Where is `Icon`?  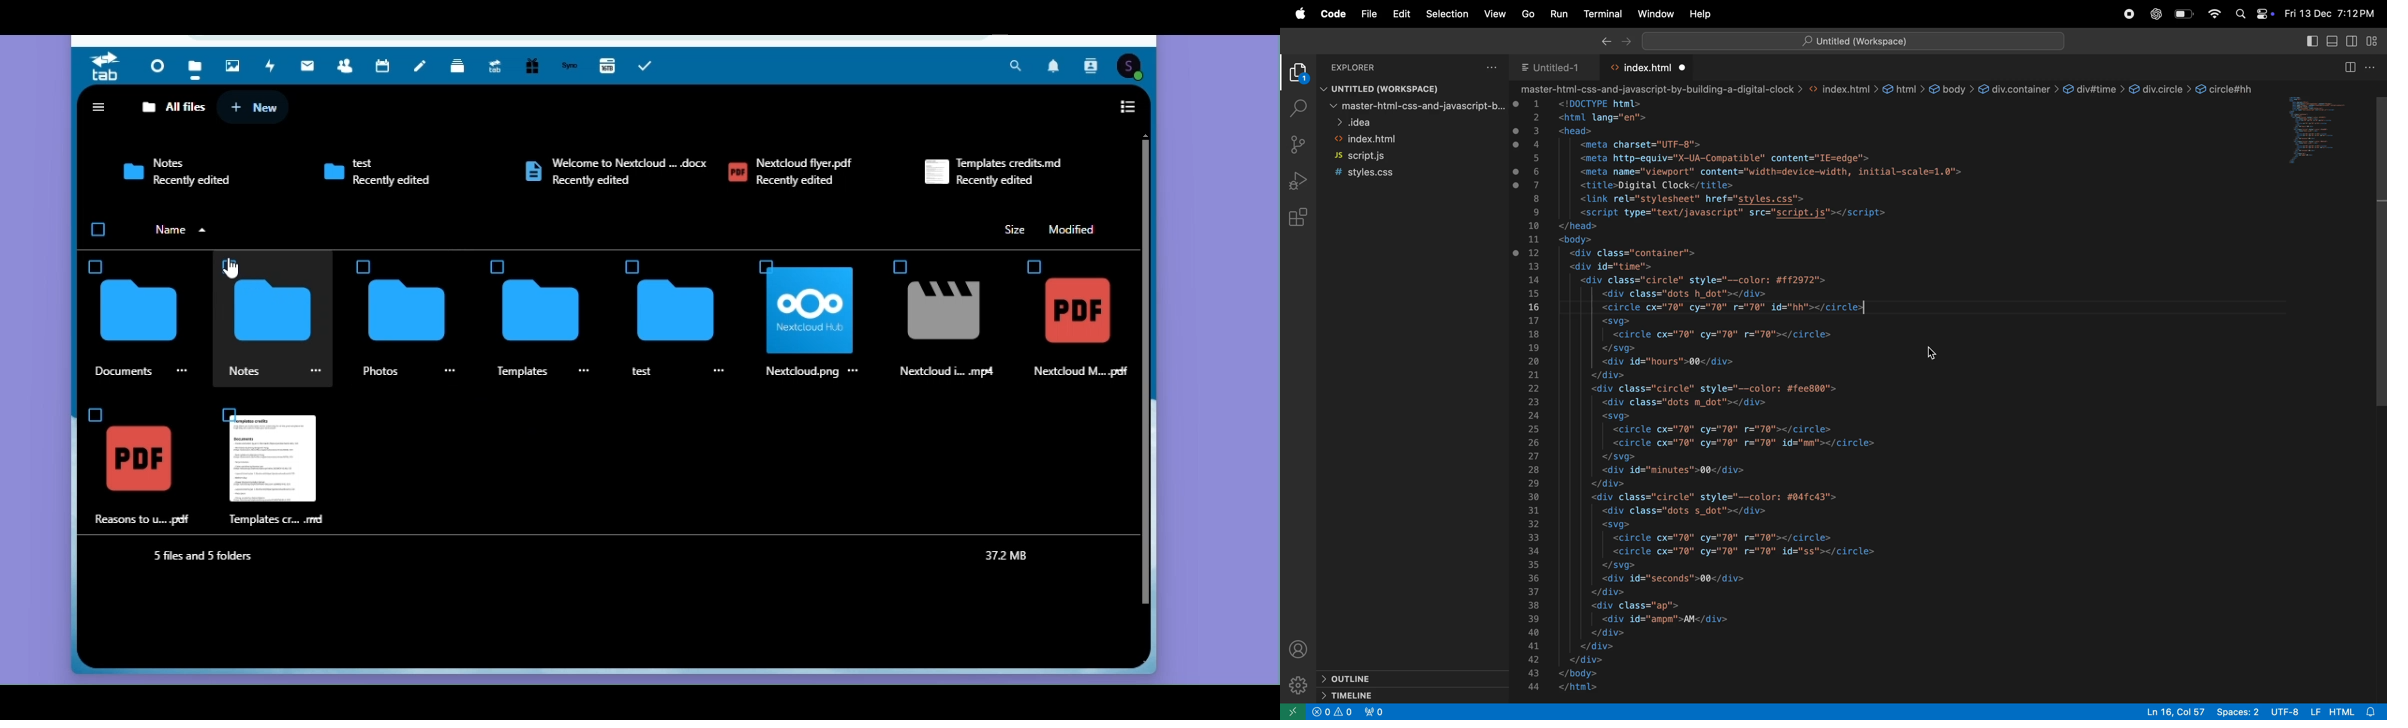 Icon is located at coordinates (680, 312).